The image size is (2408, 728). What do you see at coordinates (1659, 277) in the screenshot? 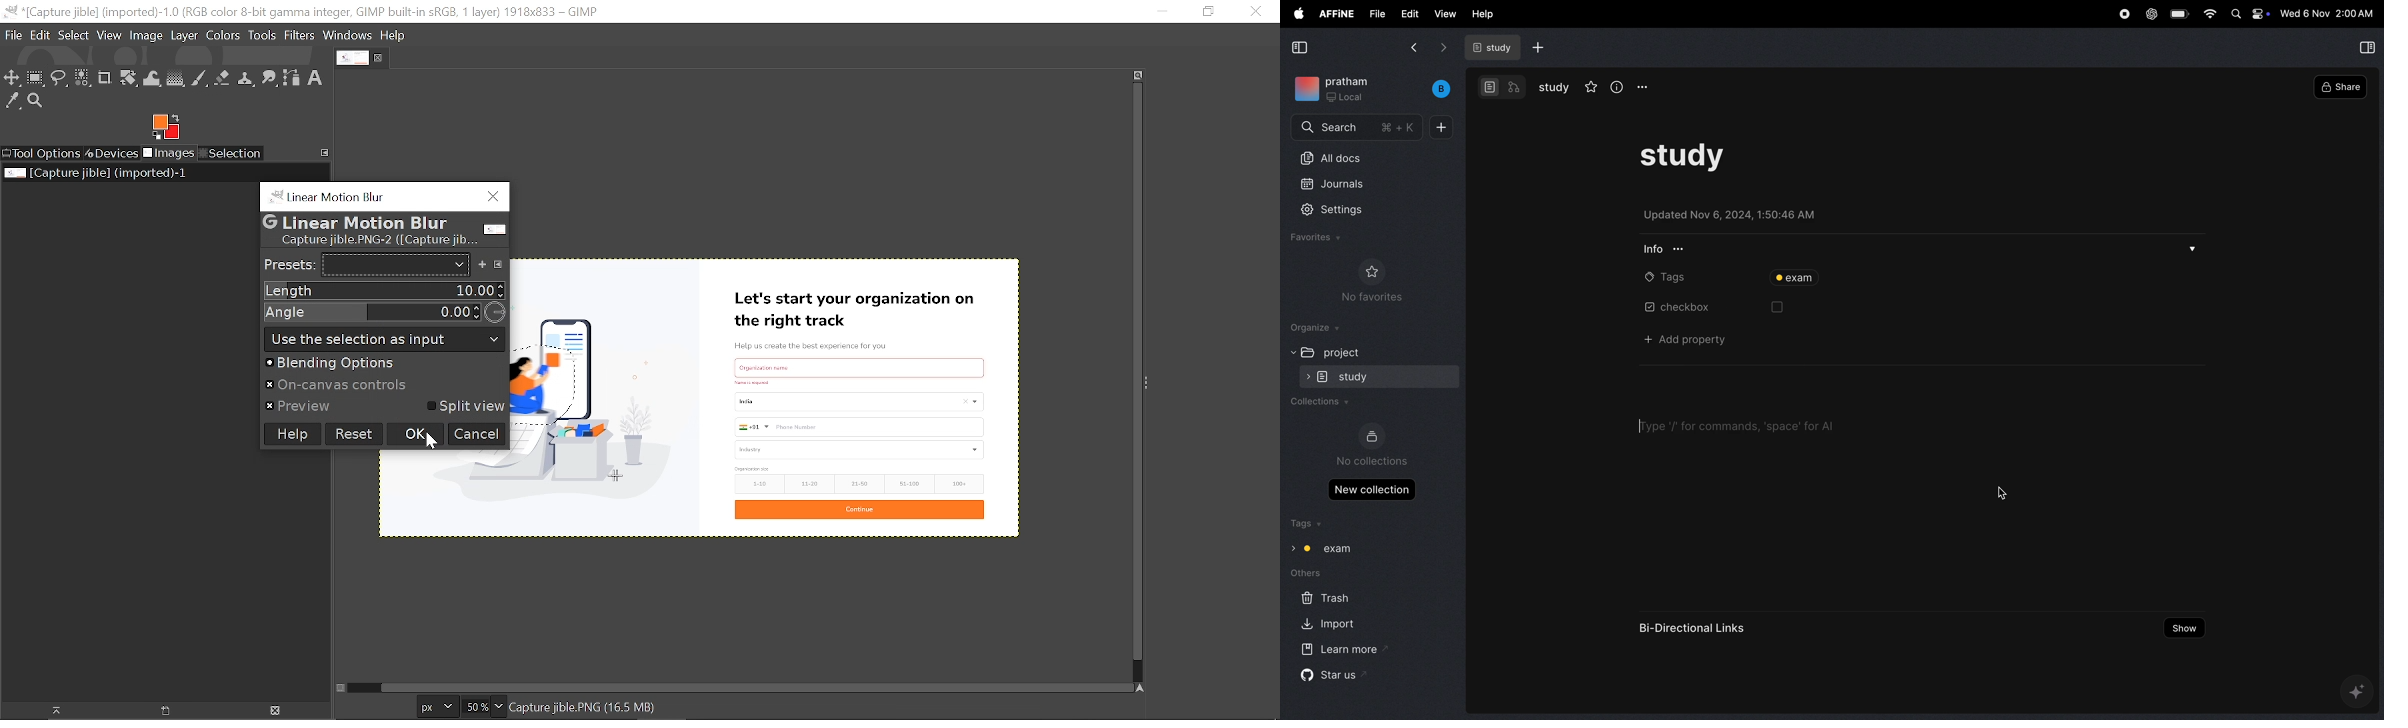
I see `tags` at bounding box center [1659, 277].